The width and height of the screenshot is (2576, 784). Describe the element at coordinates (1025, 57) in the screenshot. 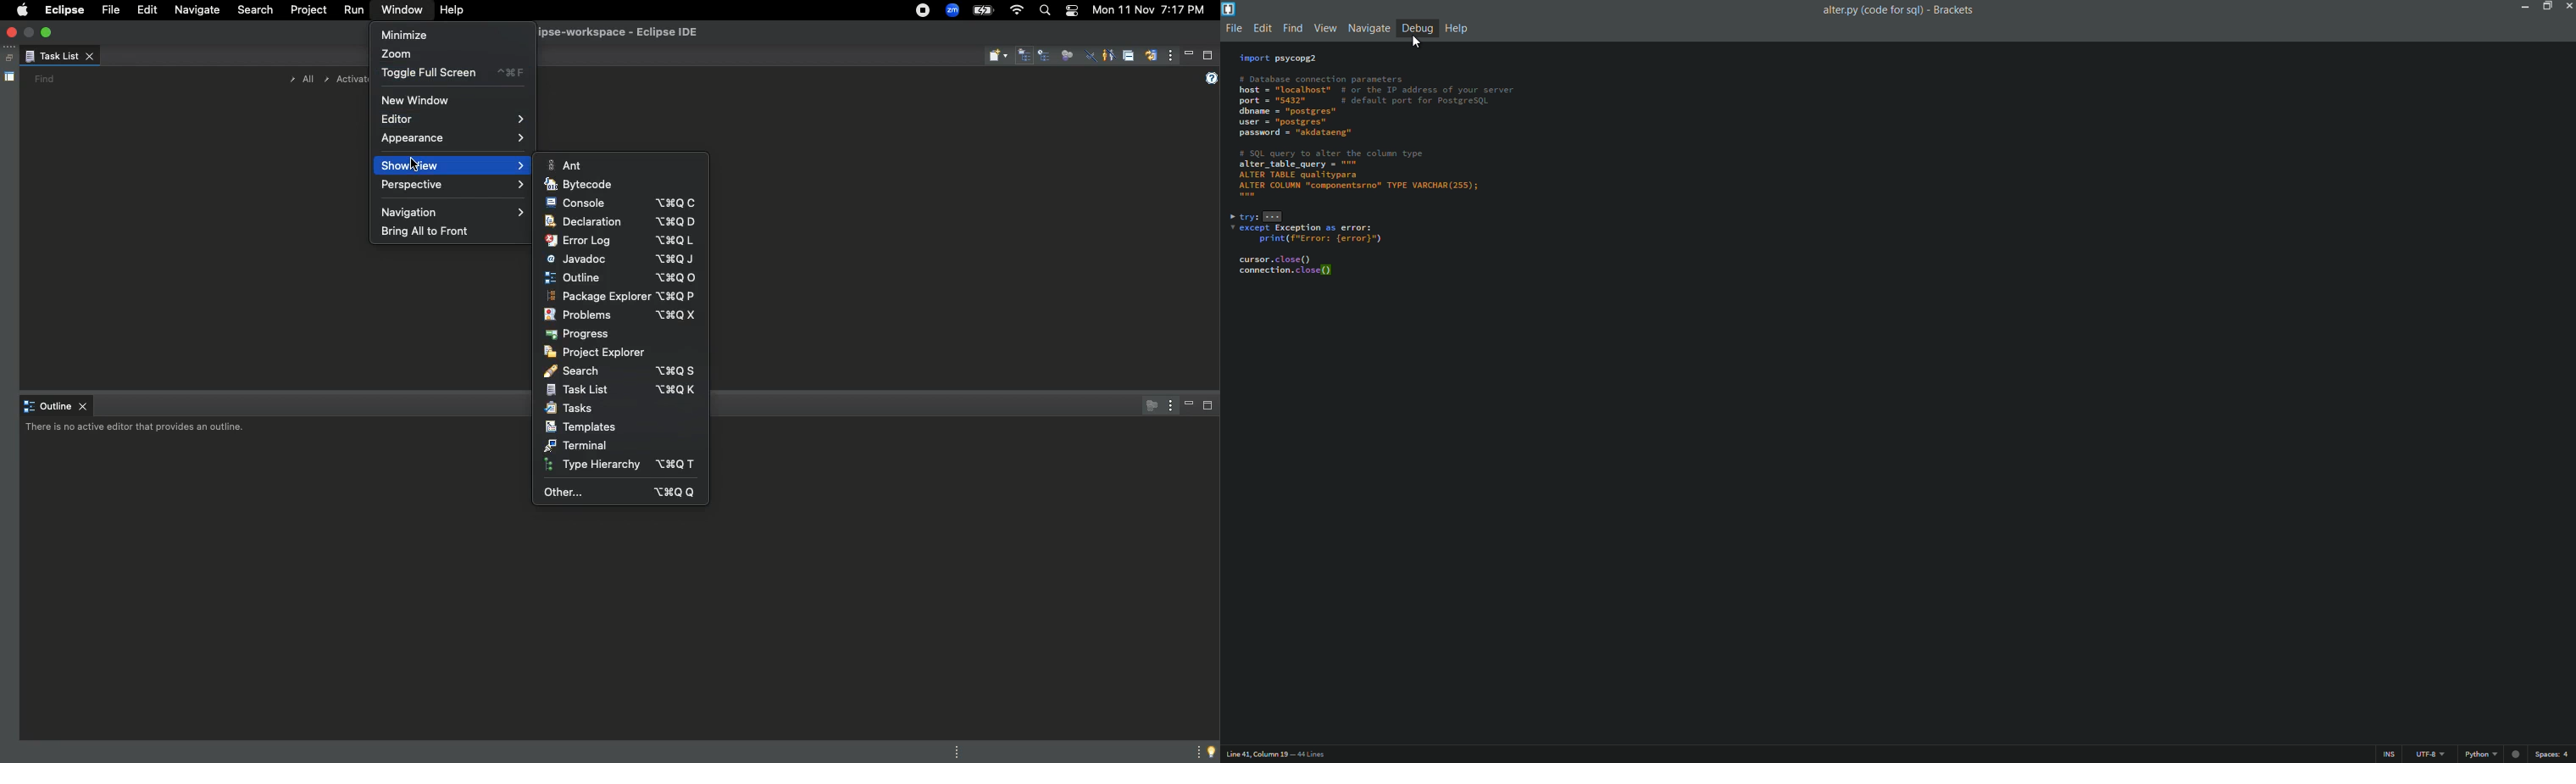

I see `Categorized` at that location.